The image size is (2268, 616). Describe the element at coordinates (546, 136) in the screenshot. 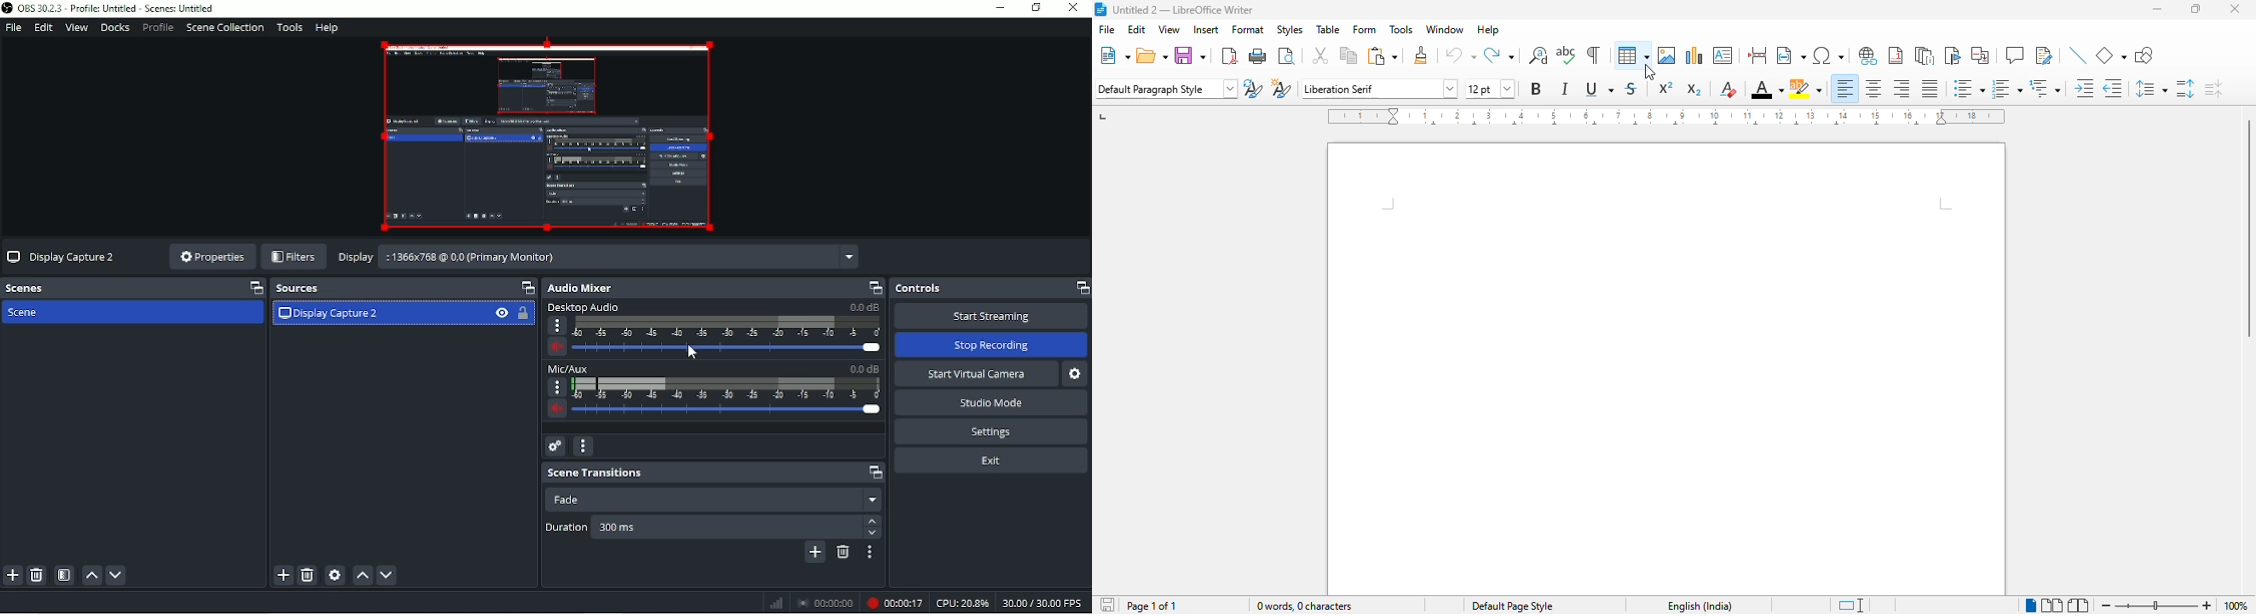

I see `Video Preview` at that location.